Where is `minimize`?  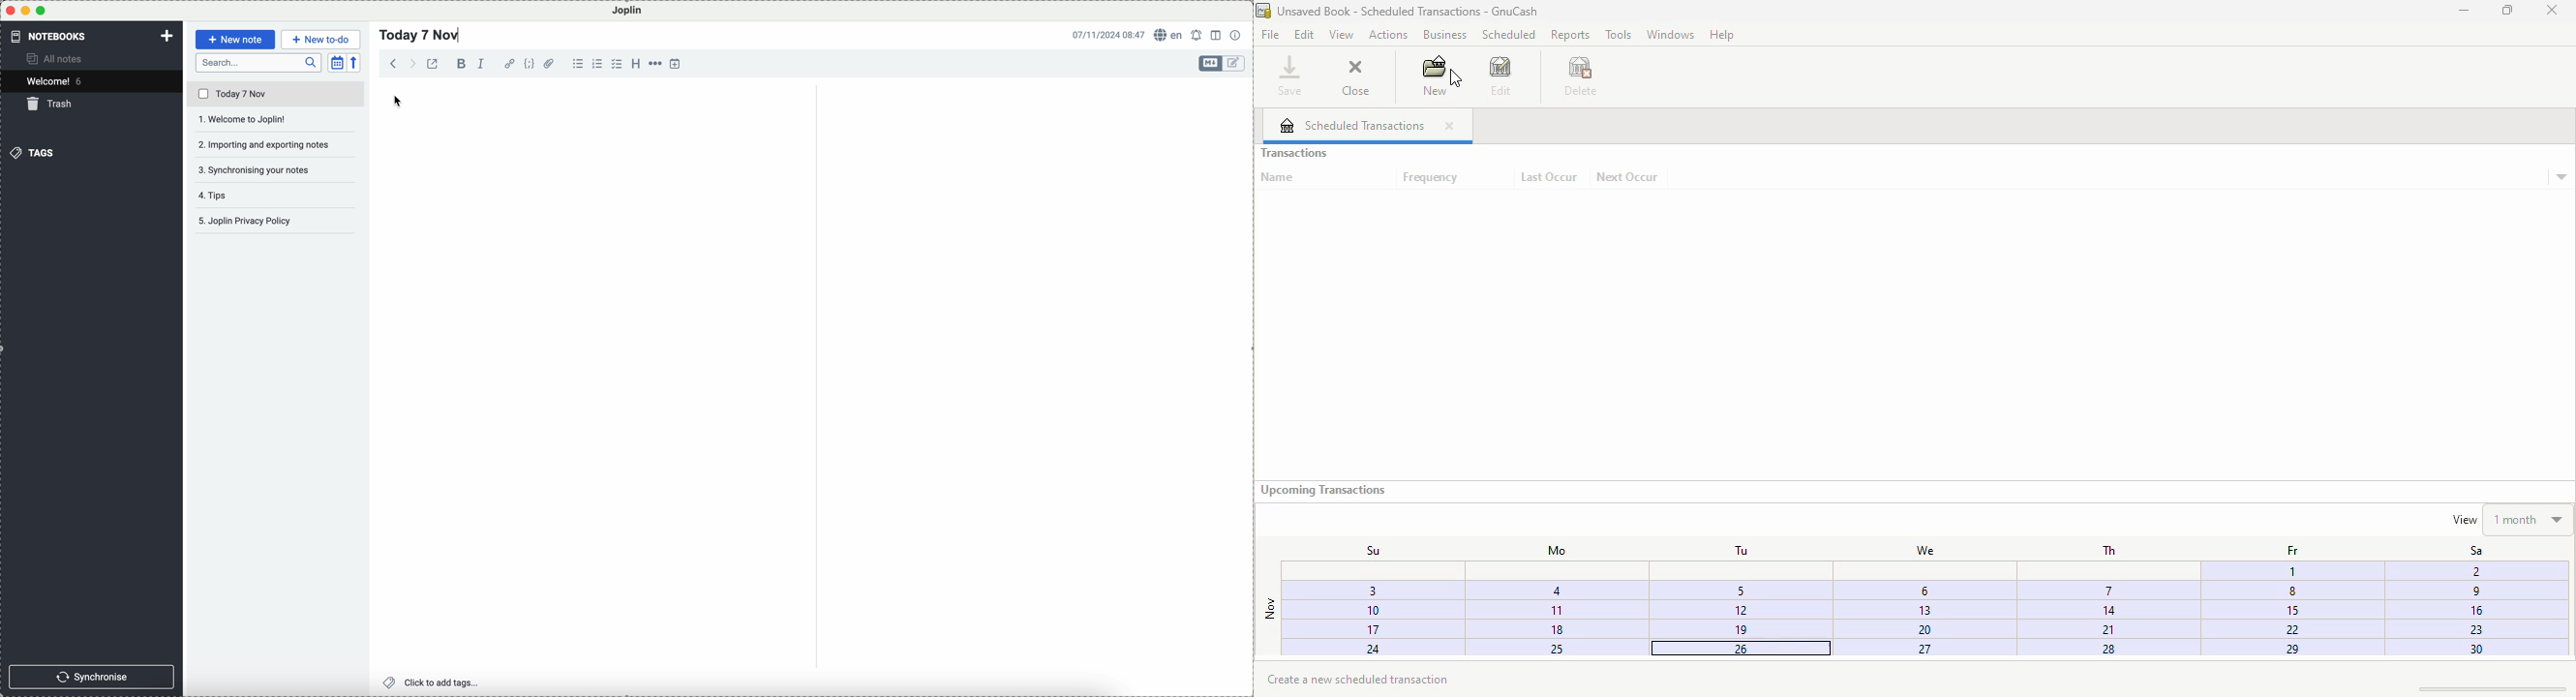 minimize is located at coordinates (2464, 11).